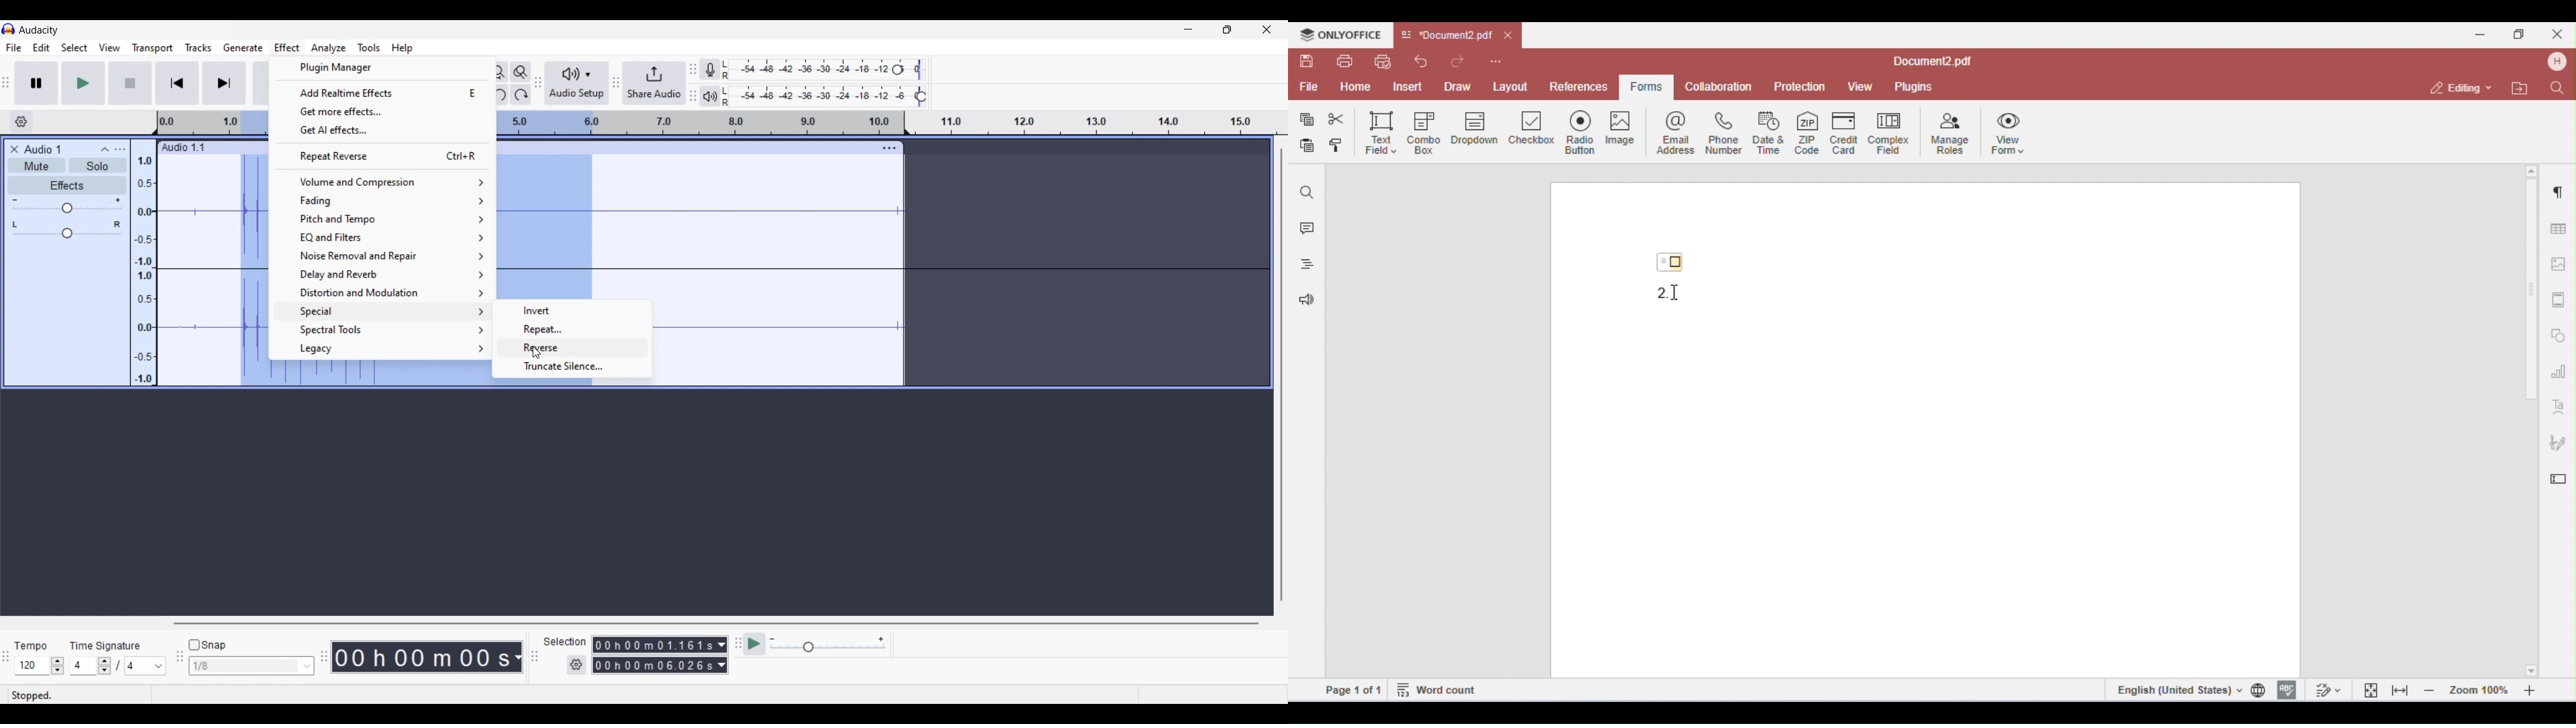 The width and height of the screenshot is (2576, 728). I want to click on Distortion and modulation options, so click(382, 292).